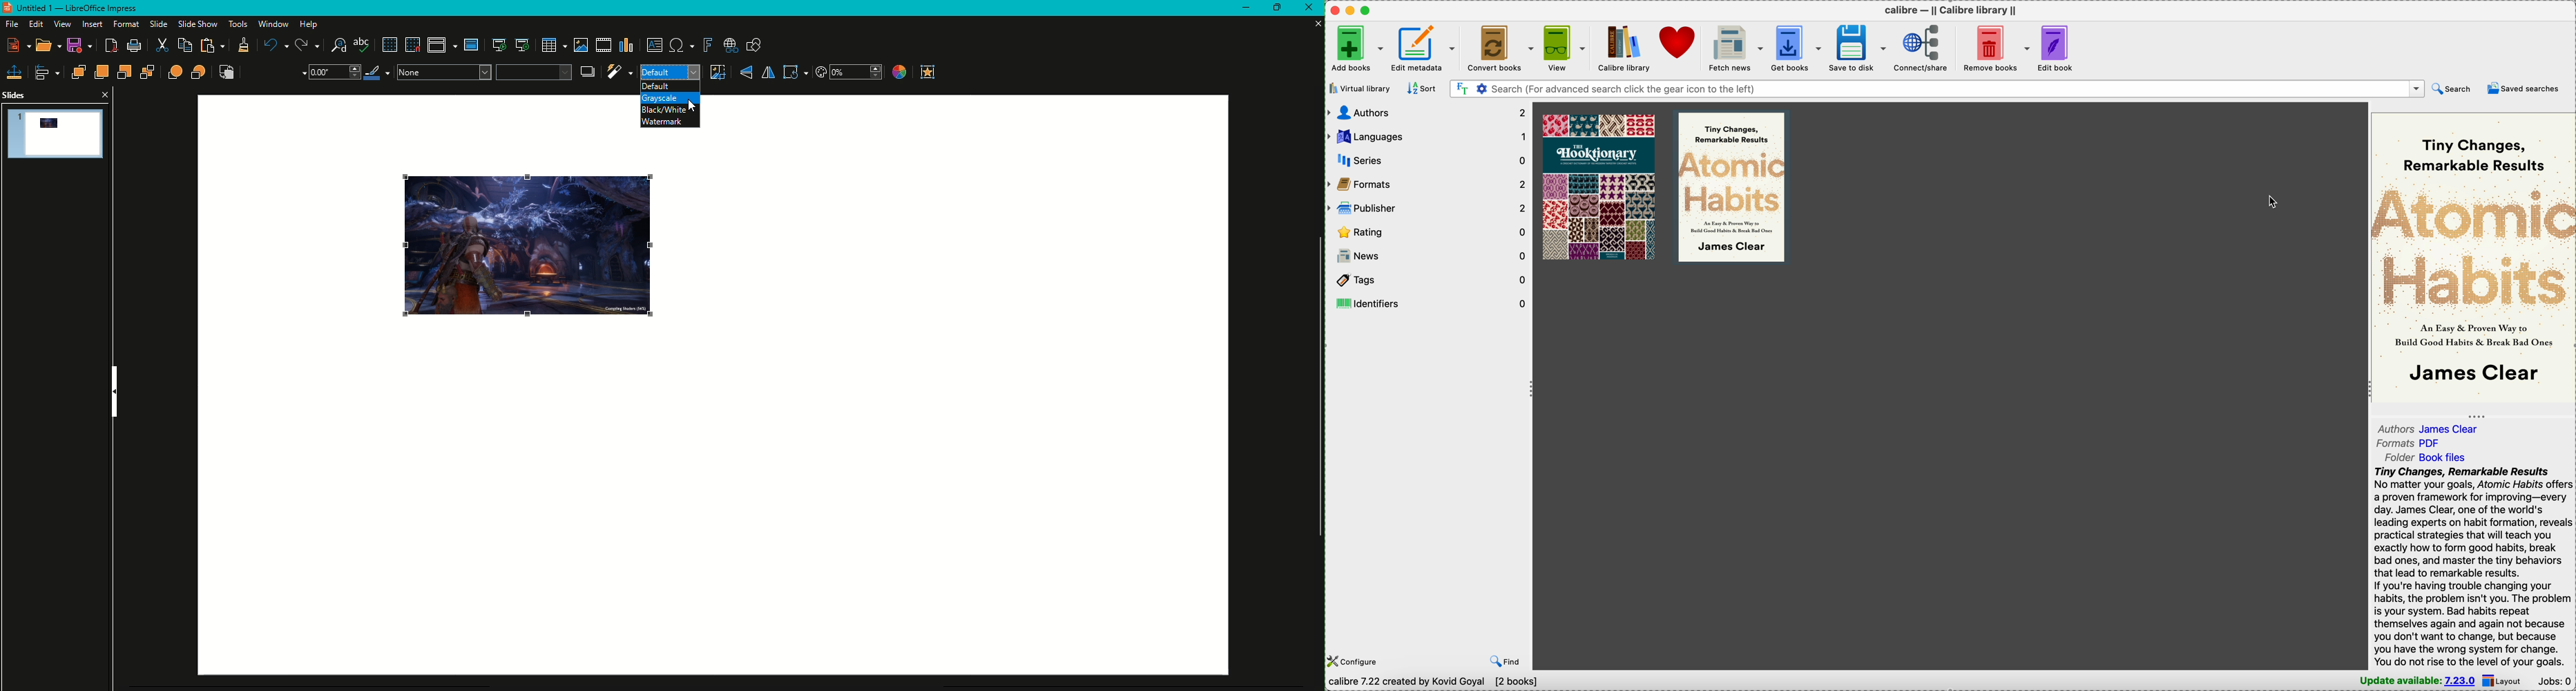  I want to click on The Hooktionary - book gird view, so click(1596, 186).